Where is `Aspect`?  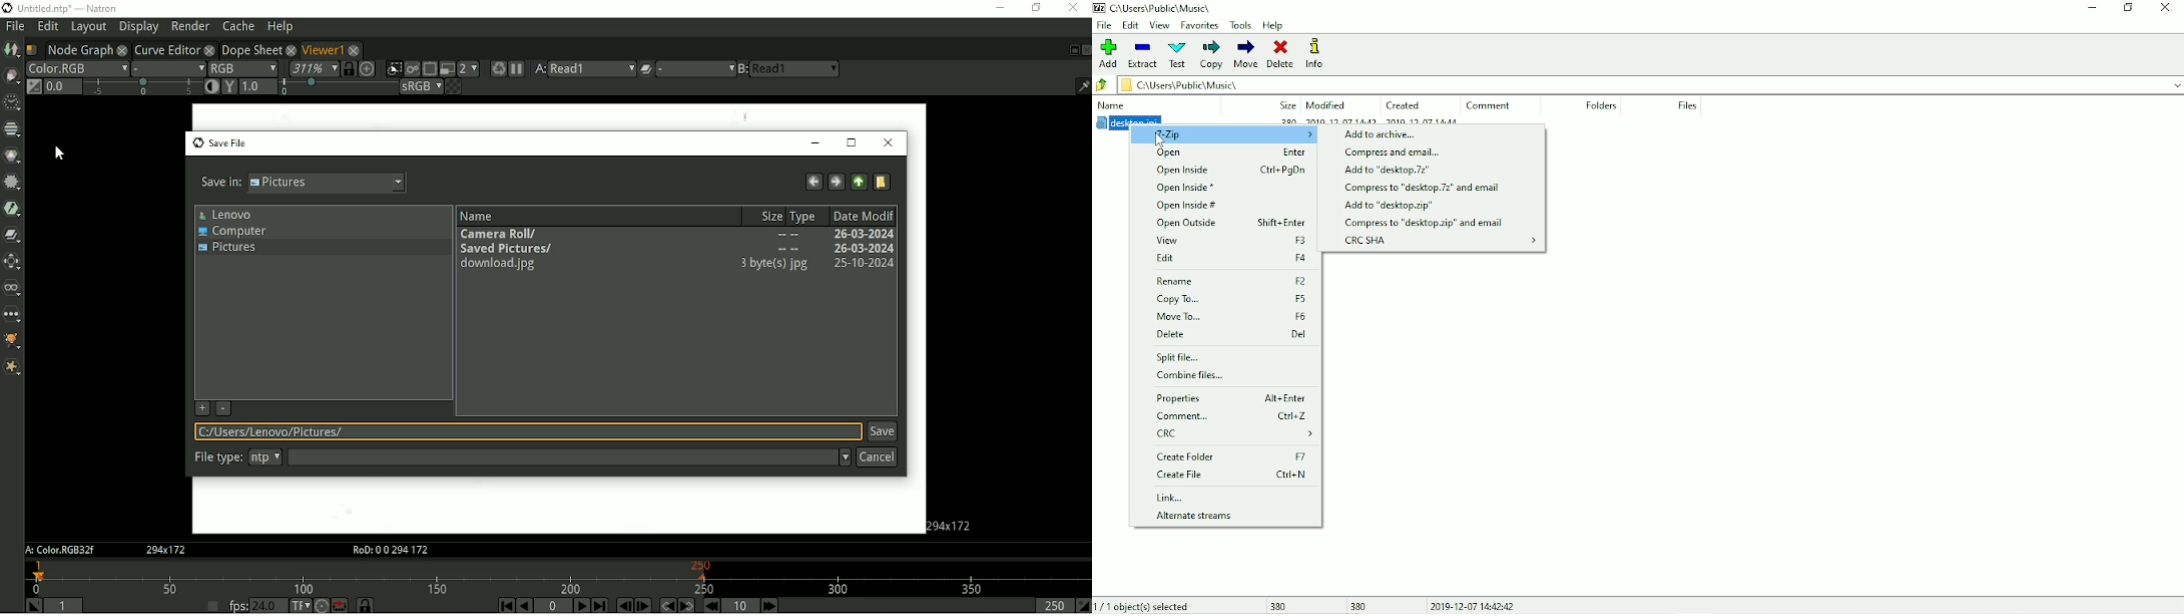
Aspect is located at coordinates (952, 525).